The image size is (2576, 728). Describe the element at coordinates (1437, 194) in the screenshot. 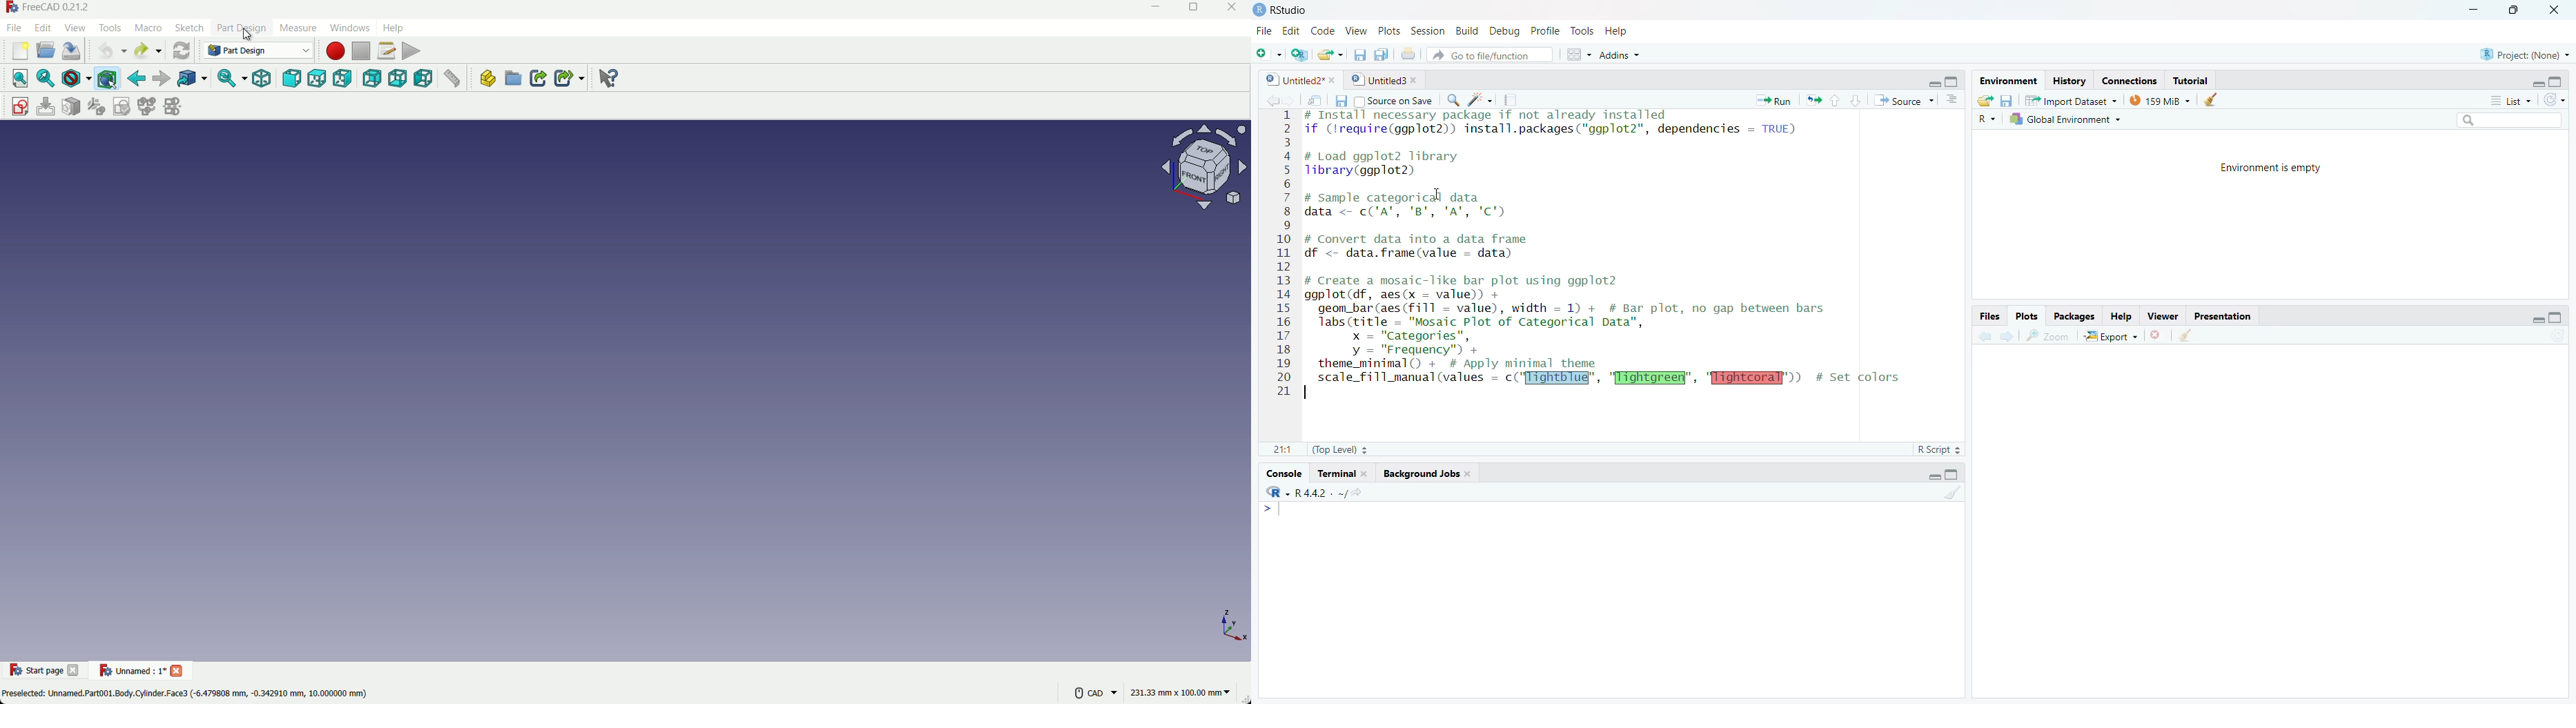

I see `Cursor` at that location.